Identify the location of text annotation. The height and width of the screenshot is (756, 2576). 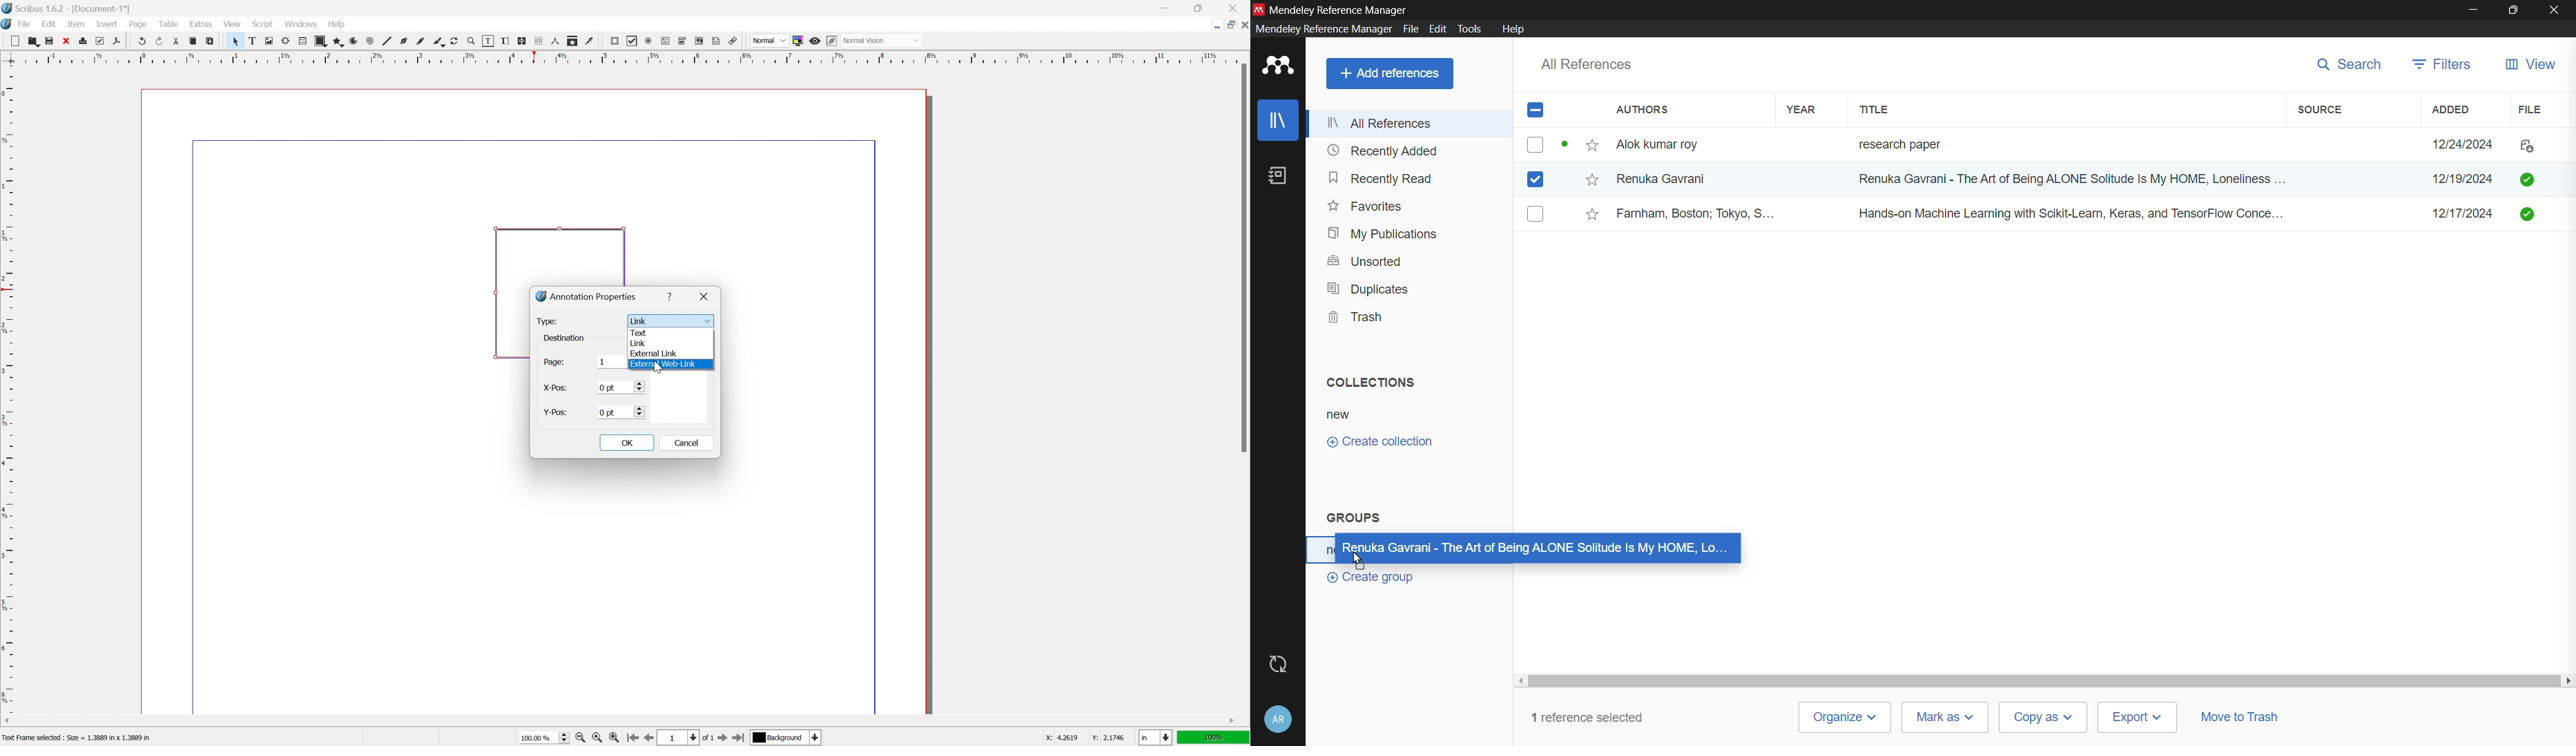
(717, 40).